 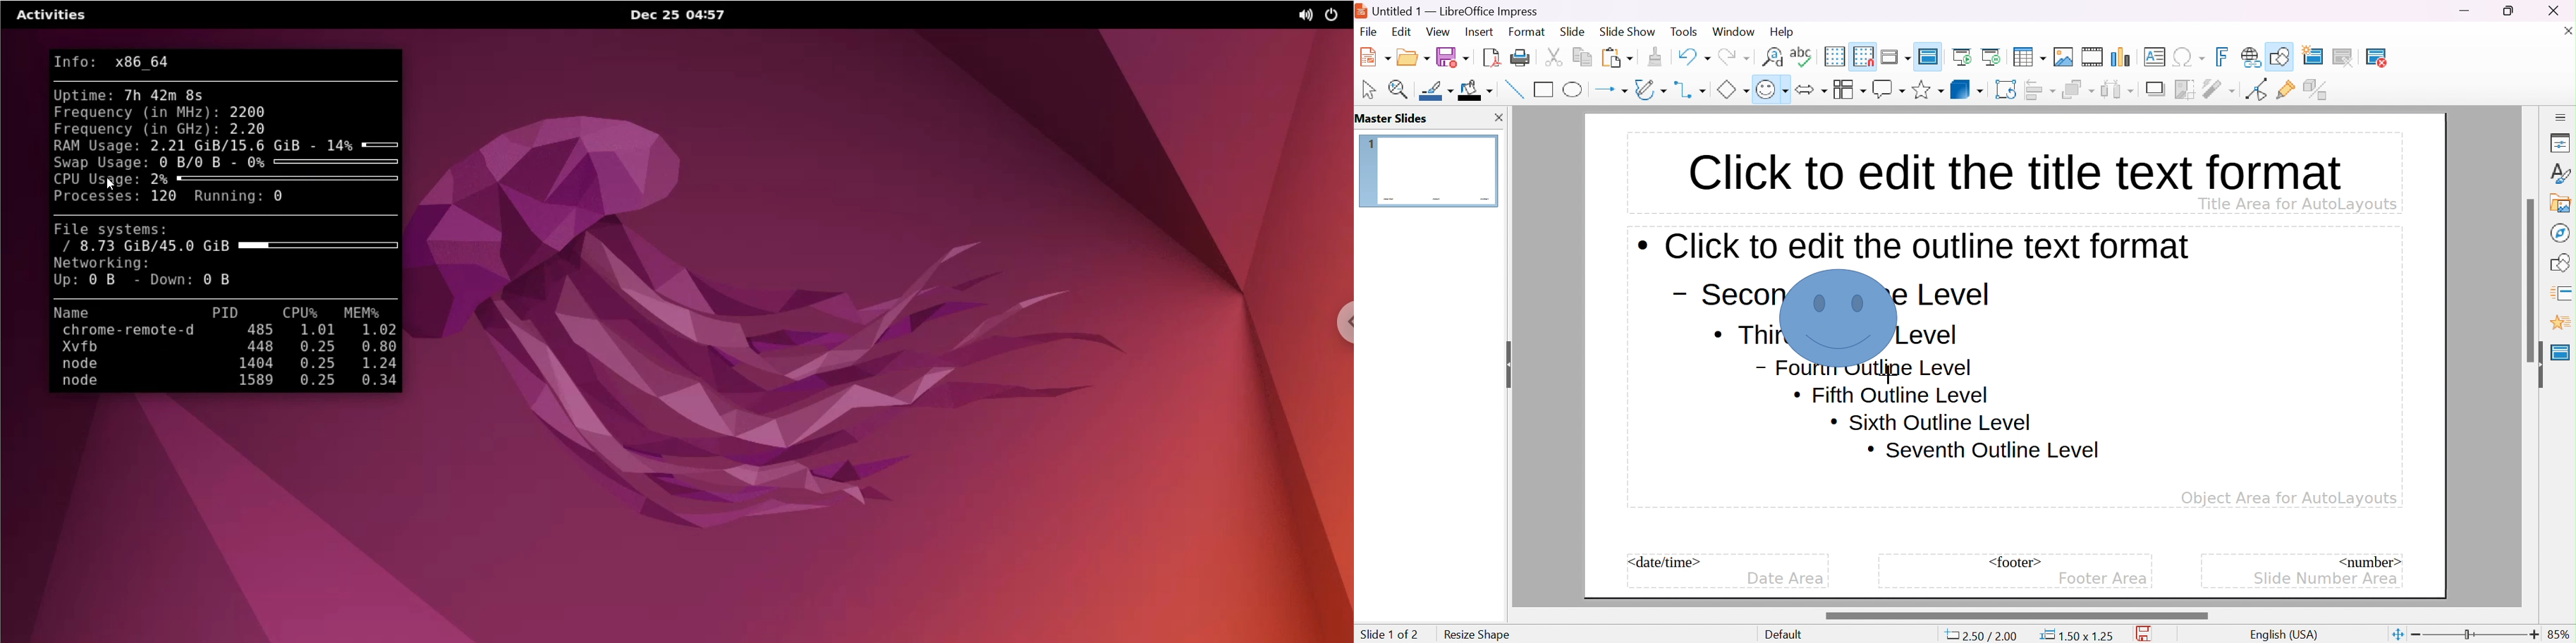 What do you see at coordinates (2297, 203) in the screenshot?
I see `title area for autolayouts` at bounding box center [2297, 203].